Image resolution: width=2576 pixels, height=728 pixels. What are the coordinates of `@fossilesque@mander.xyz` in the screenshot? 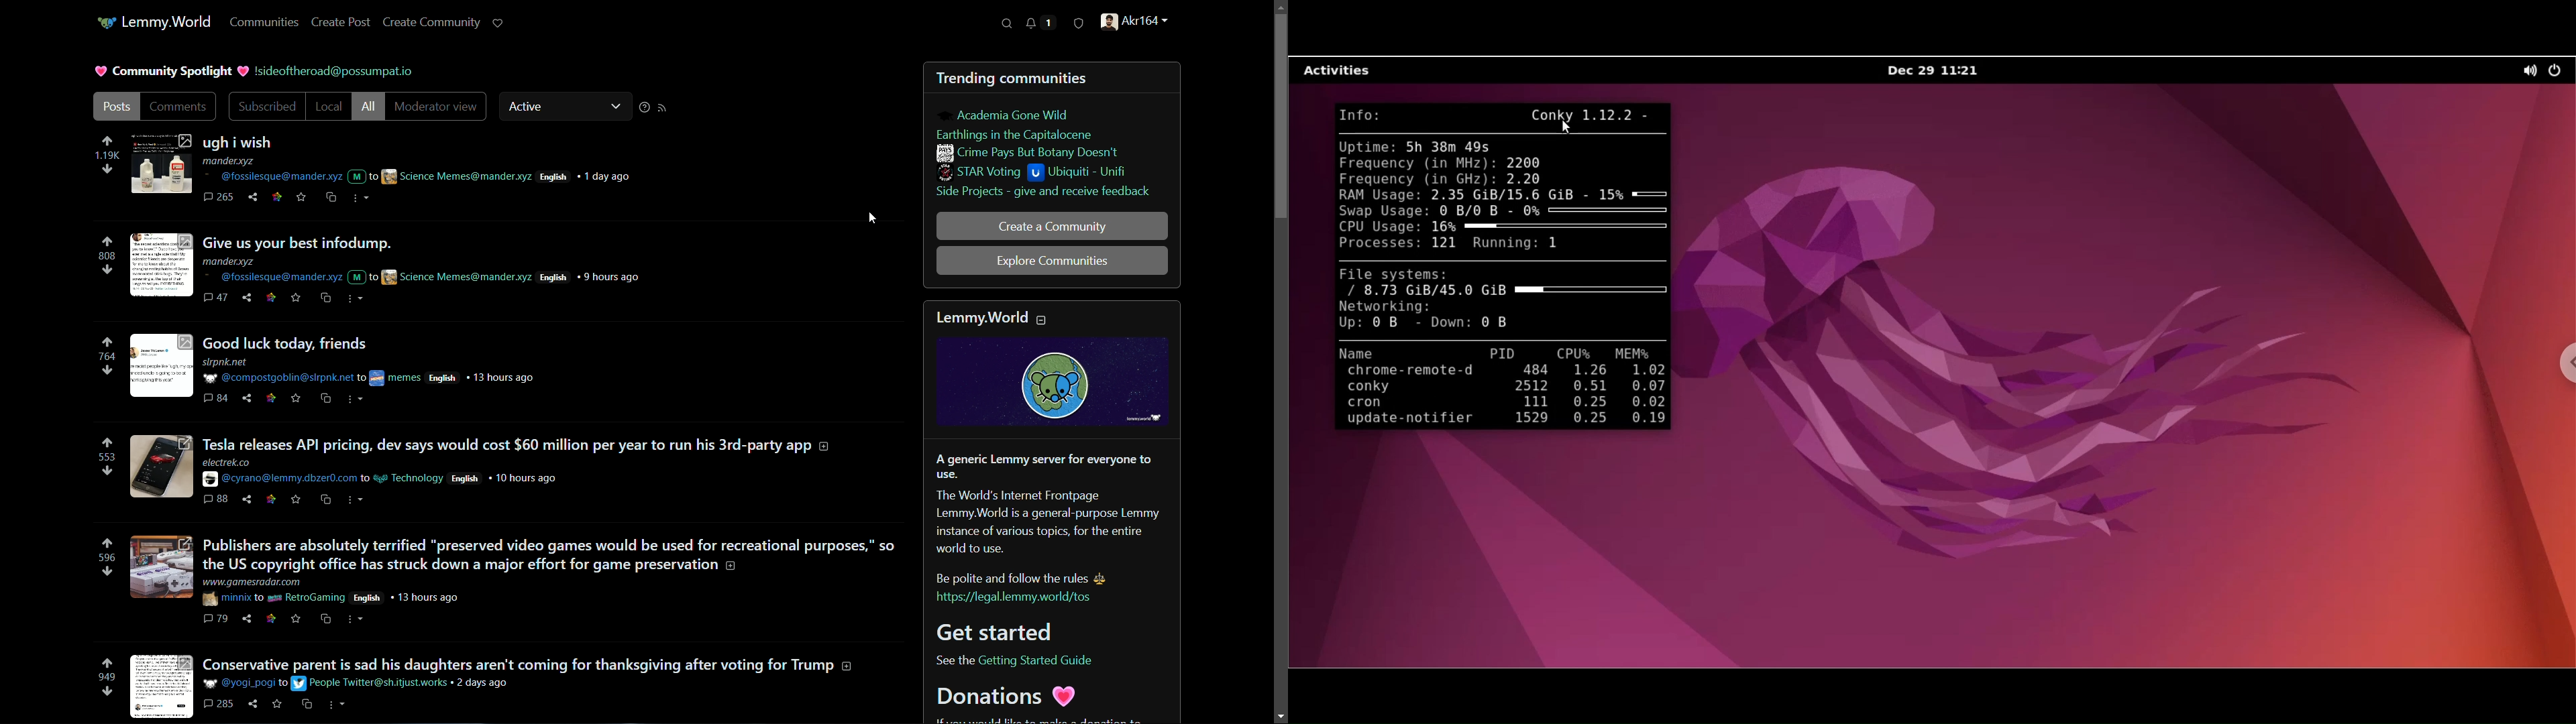 It's located at (271, 278).